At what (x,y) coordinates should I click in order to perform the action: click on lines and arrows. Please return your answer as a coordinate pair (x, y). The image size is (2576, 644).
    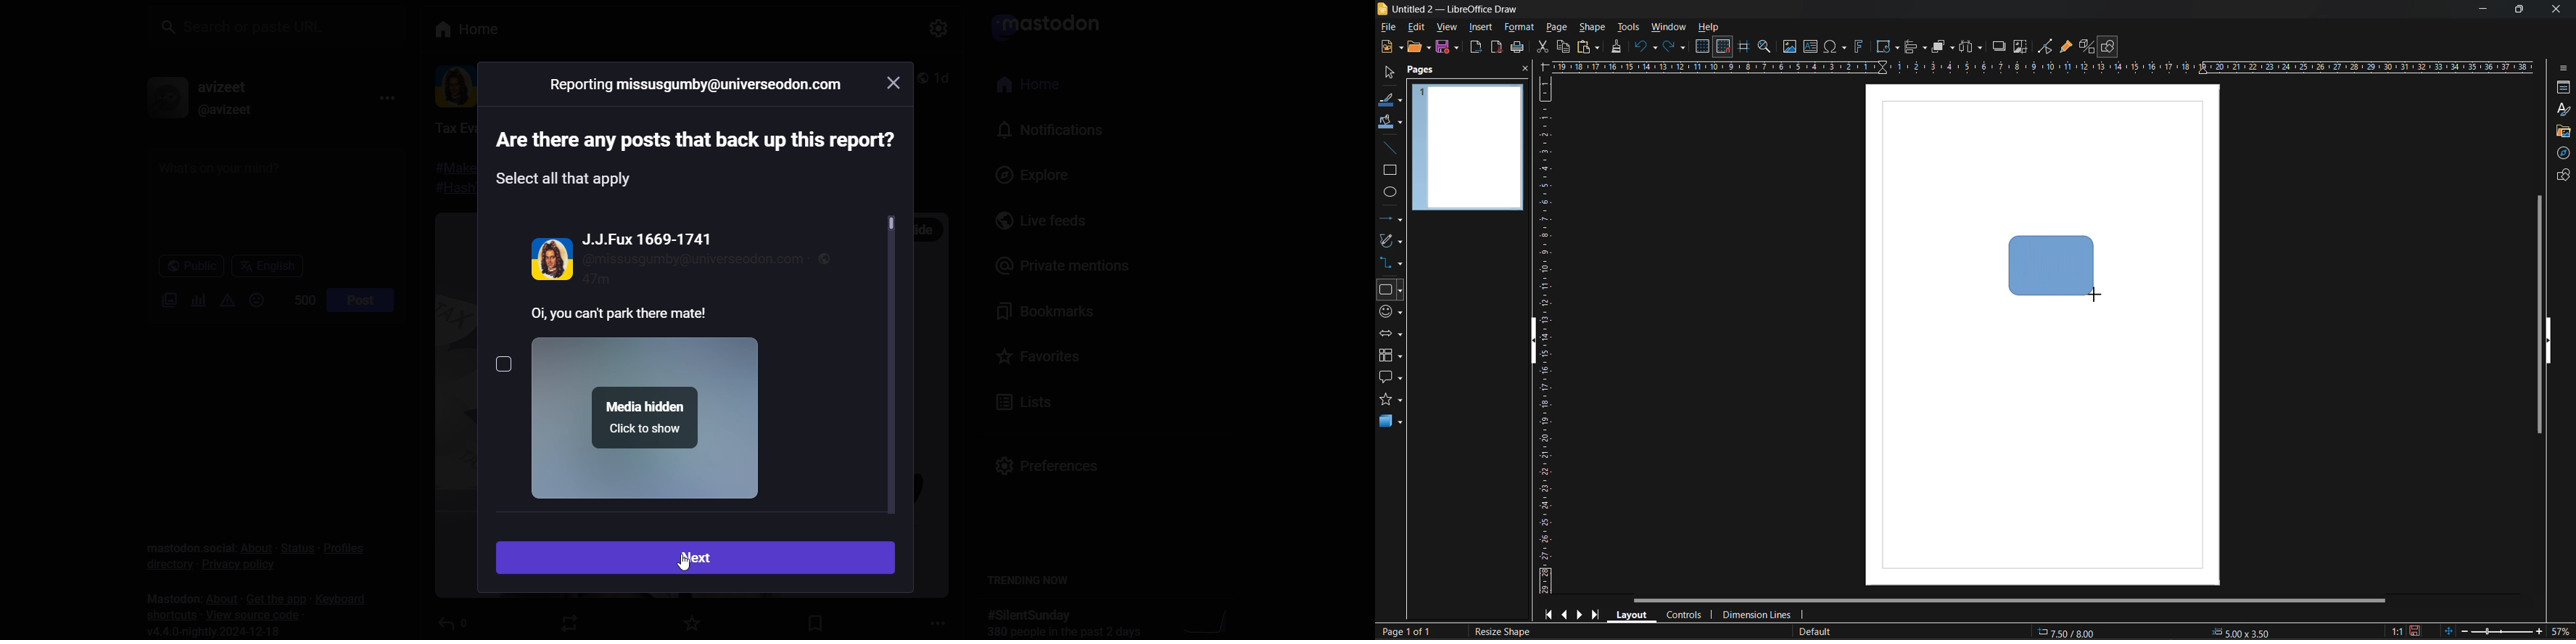
    Looking at the image, I should click on (1394, 221).